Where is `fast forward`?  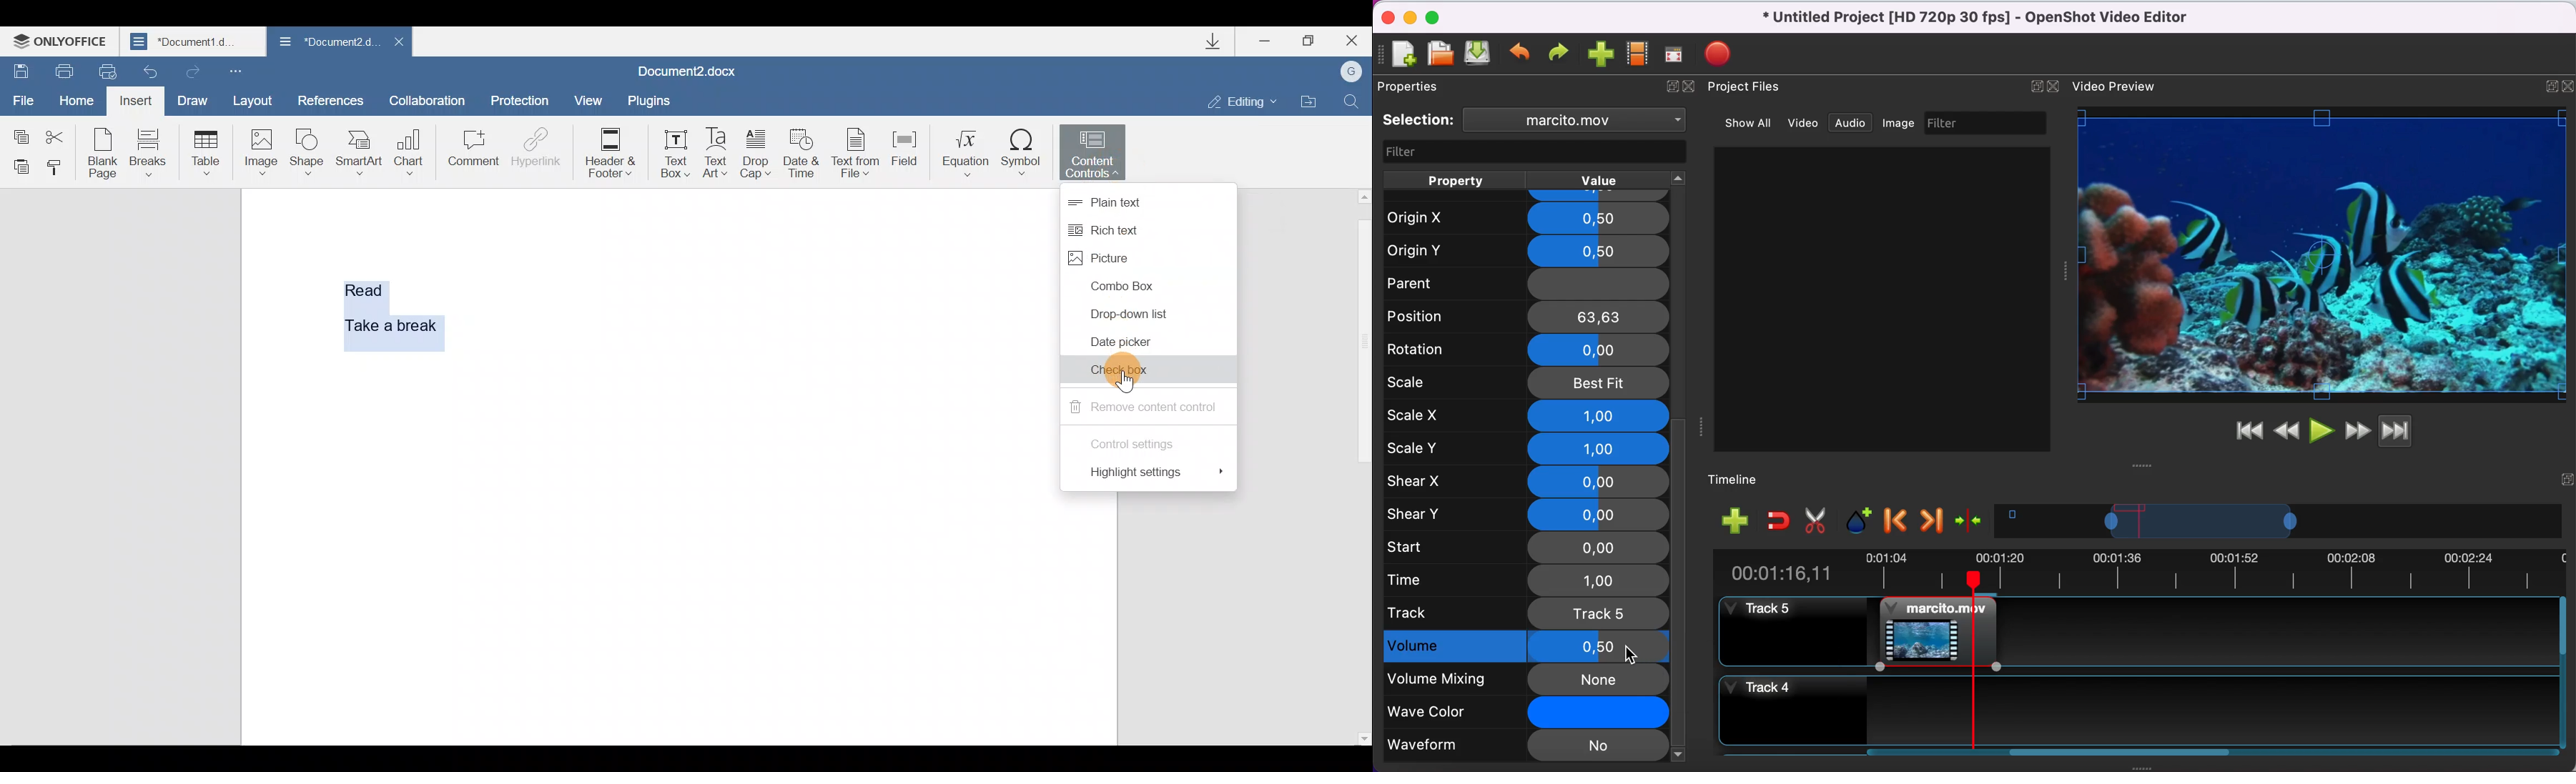
fast forward is located at coordinates (2357, 429).